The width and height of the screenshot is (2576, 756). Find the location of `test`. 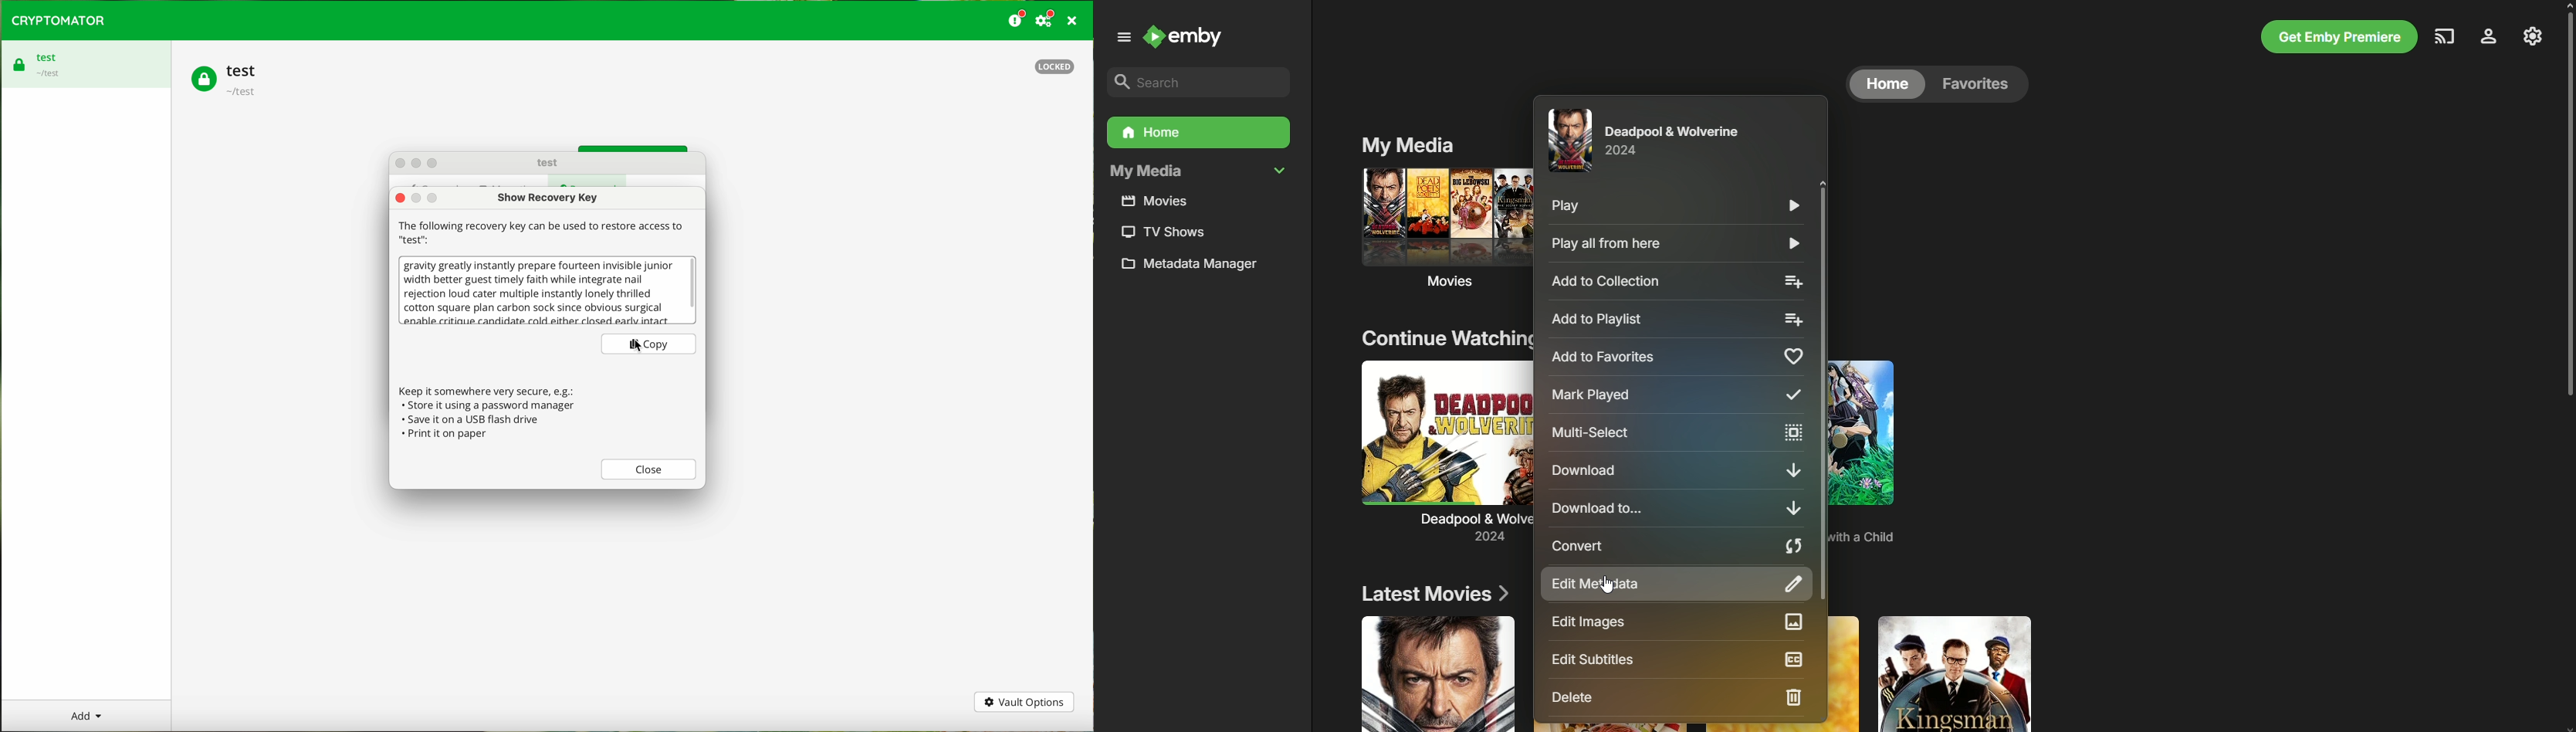

test is located at coordinates (547, 161).